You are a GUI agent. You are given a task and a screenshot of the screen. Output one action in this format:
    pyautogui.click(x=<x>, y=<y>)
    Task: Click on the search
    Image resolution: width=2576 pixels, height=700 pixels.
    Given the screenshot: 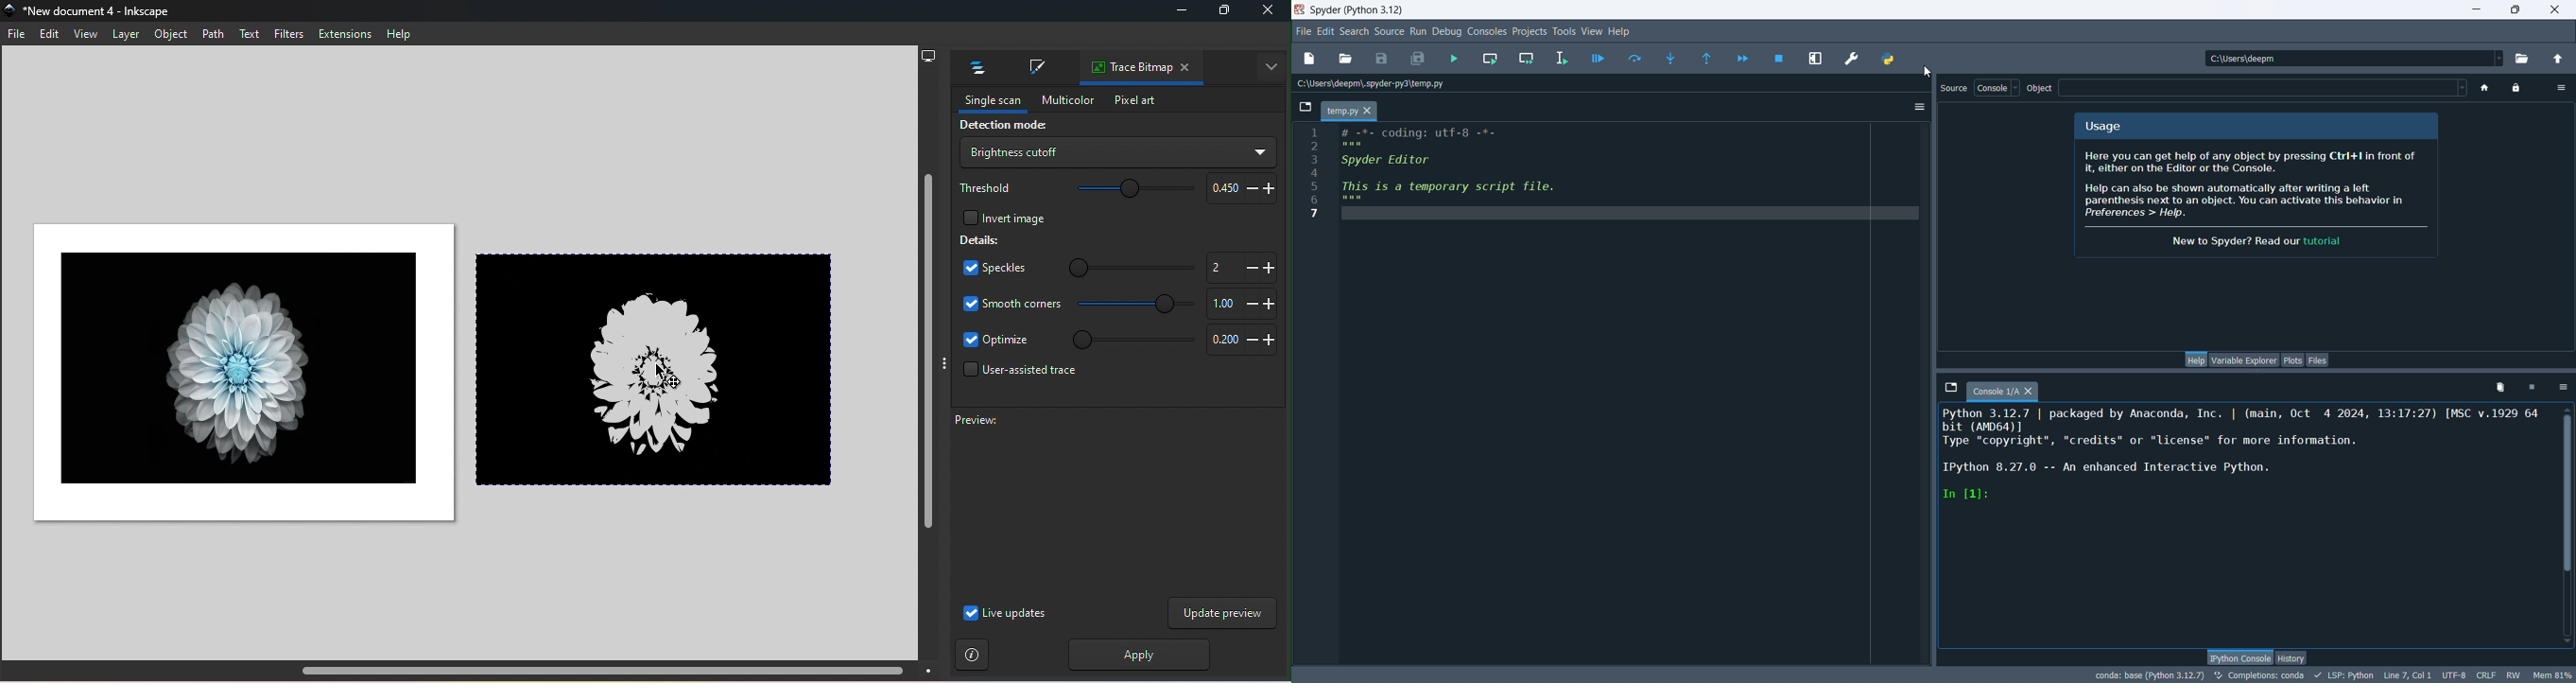 What is the action you would take?
    pyautogui.click(x=1355, y=31)
    